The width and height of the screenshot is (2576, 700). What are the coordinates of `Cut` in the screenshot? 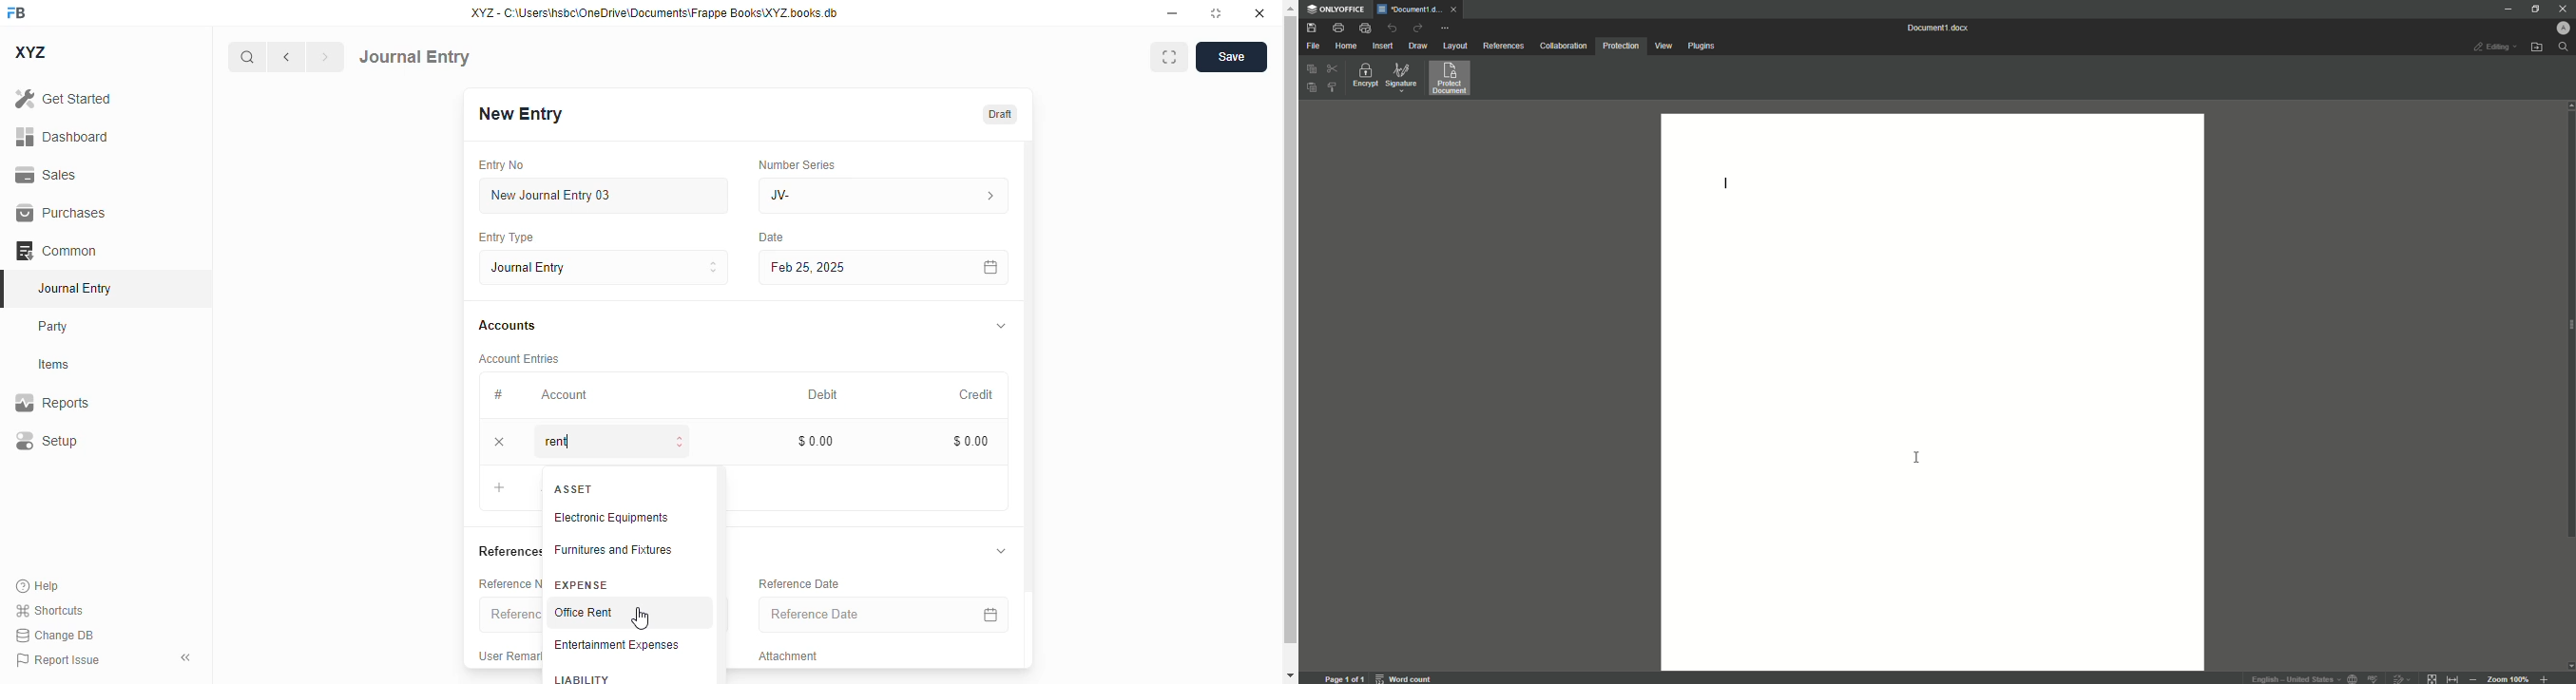 It's located at (1331, 69).